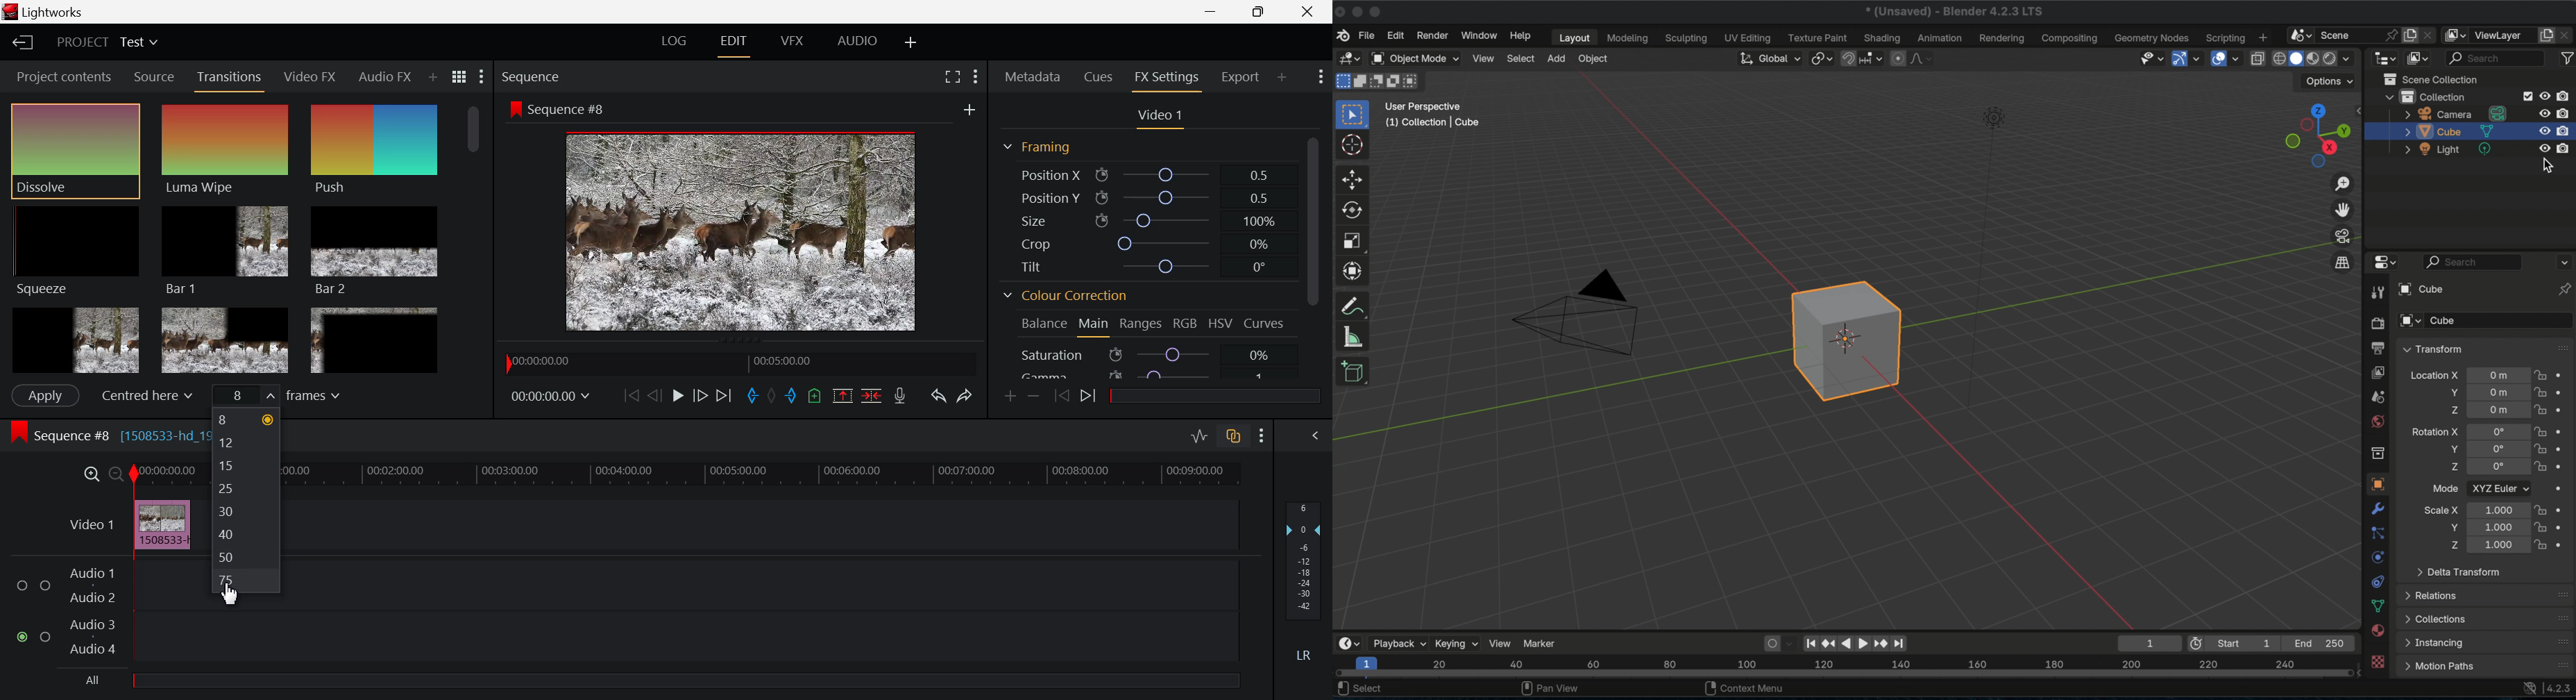  Describe the element at coordinates (1305, 578) in the screenshot. I see `Decibel Level` at that location.